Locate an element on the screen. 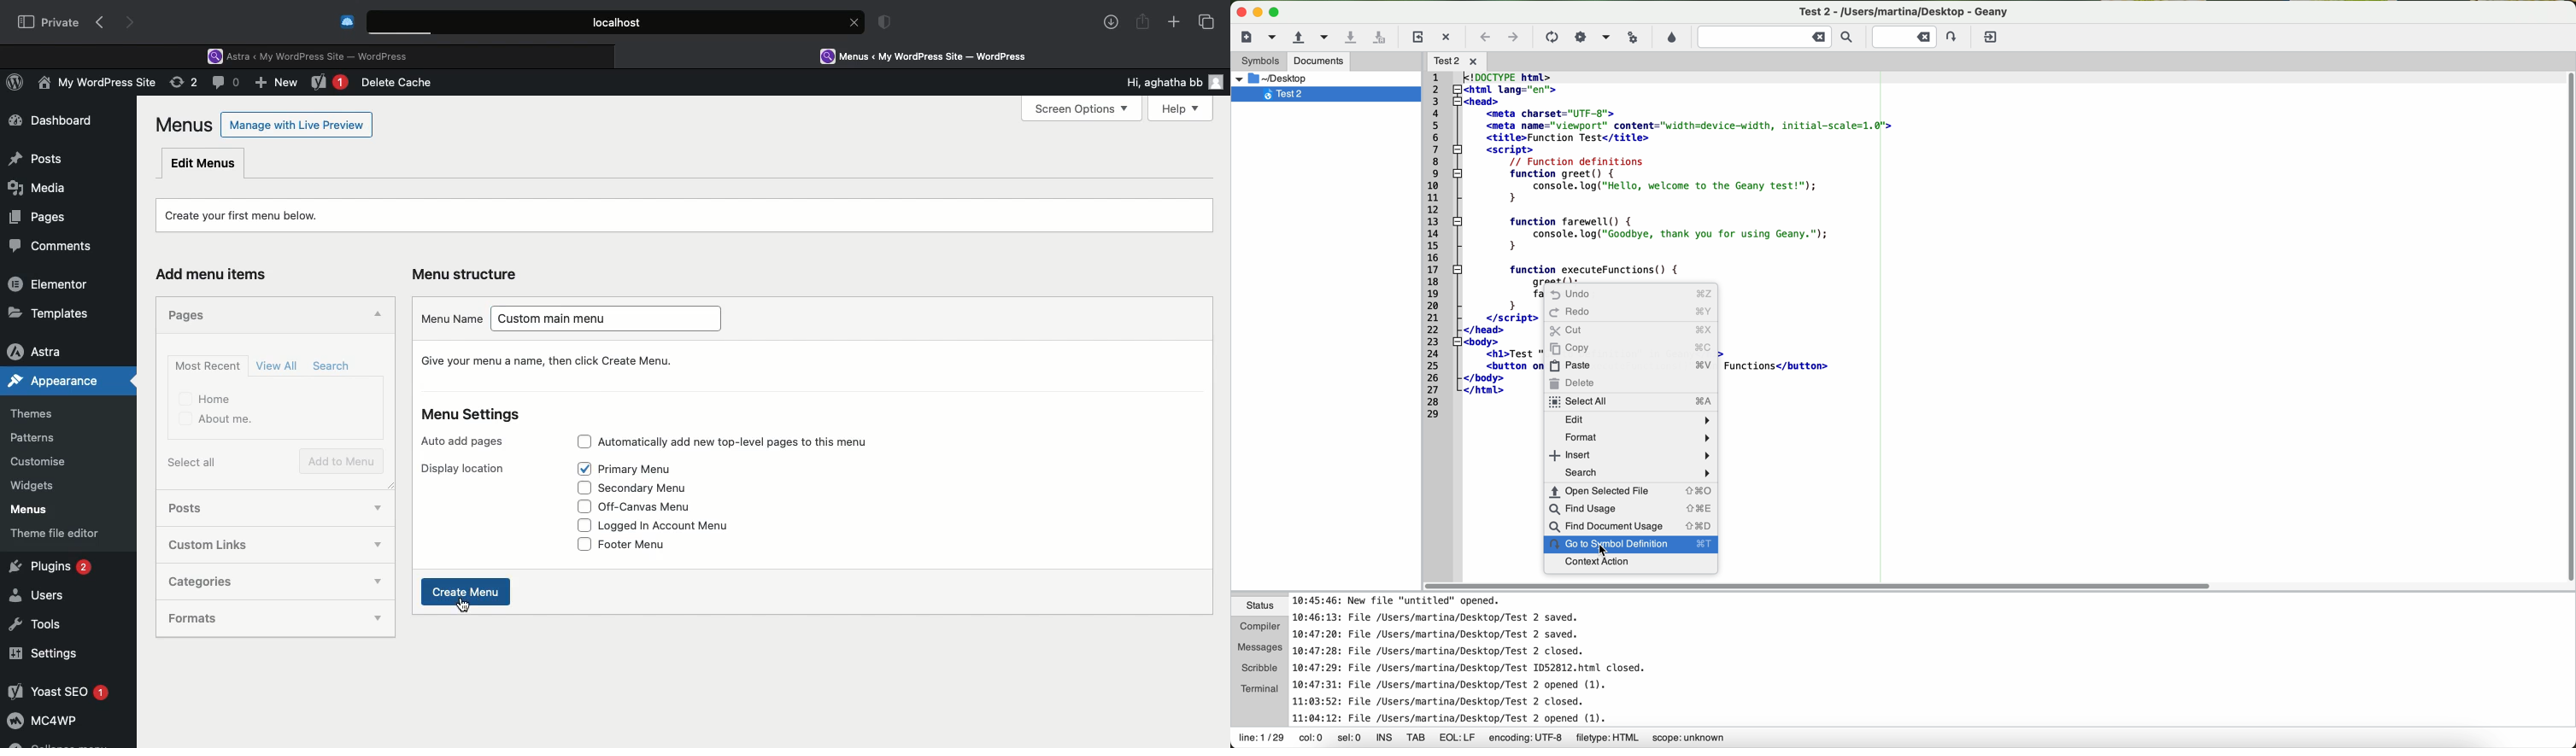  Custom links is located at coordinates (230, 545).